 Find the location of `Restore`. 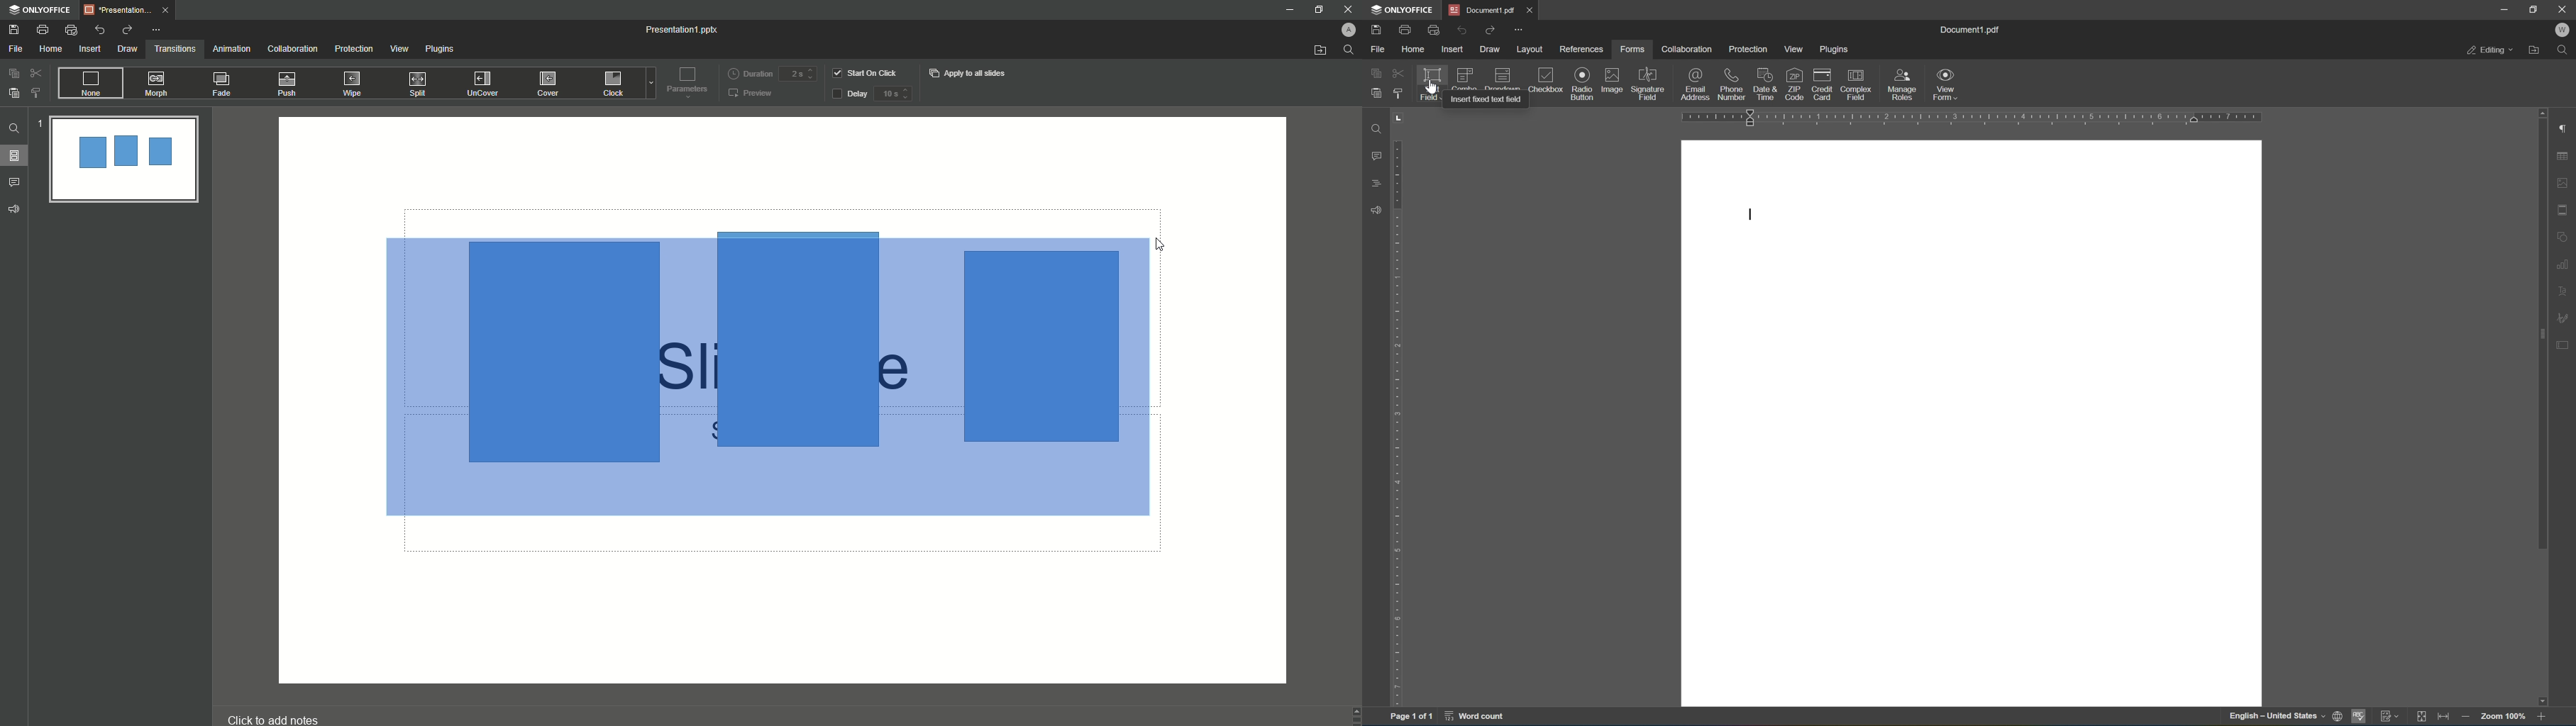

Restore is located at coordinates (1315, 10).